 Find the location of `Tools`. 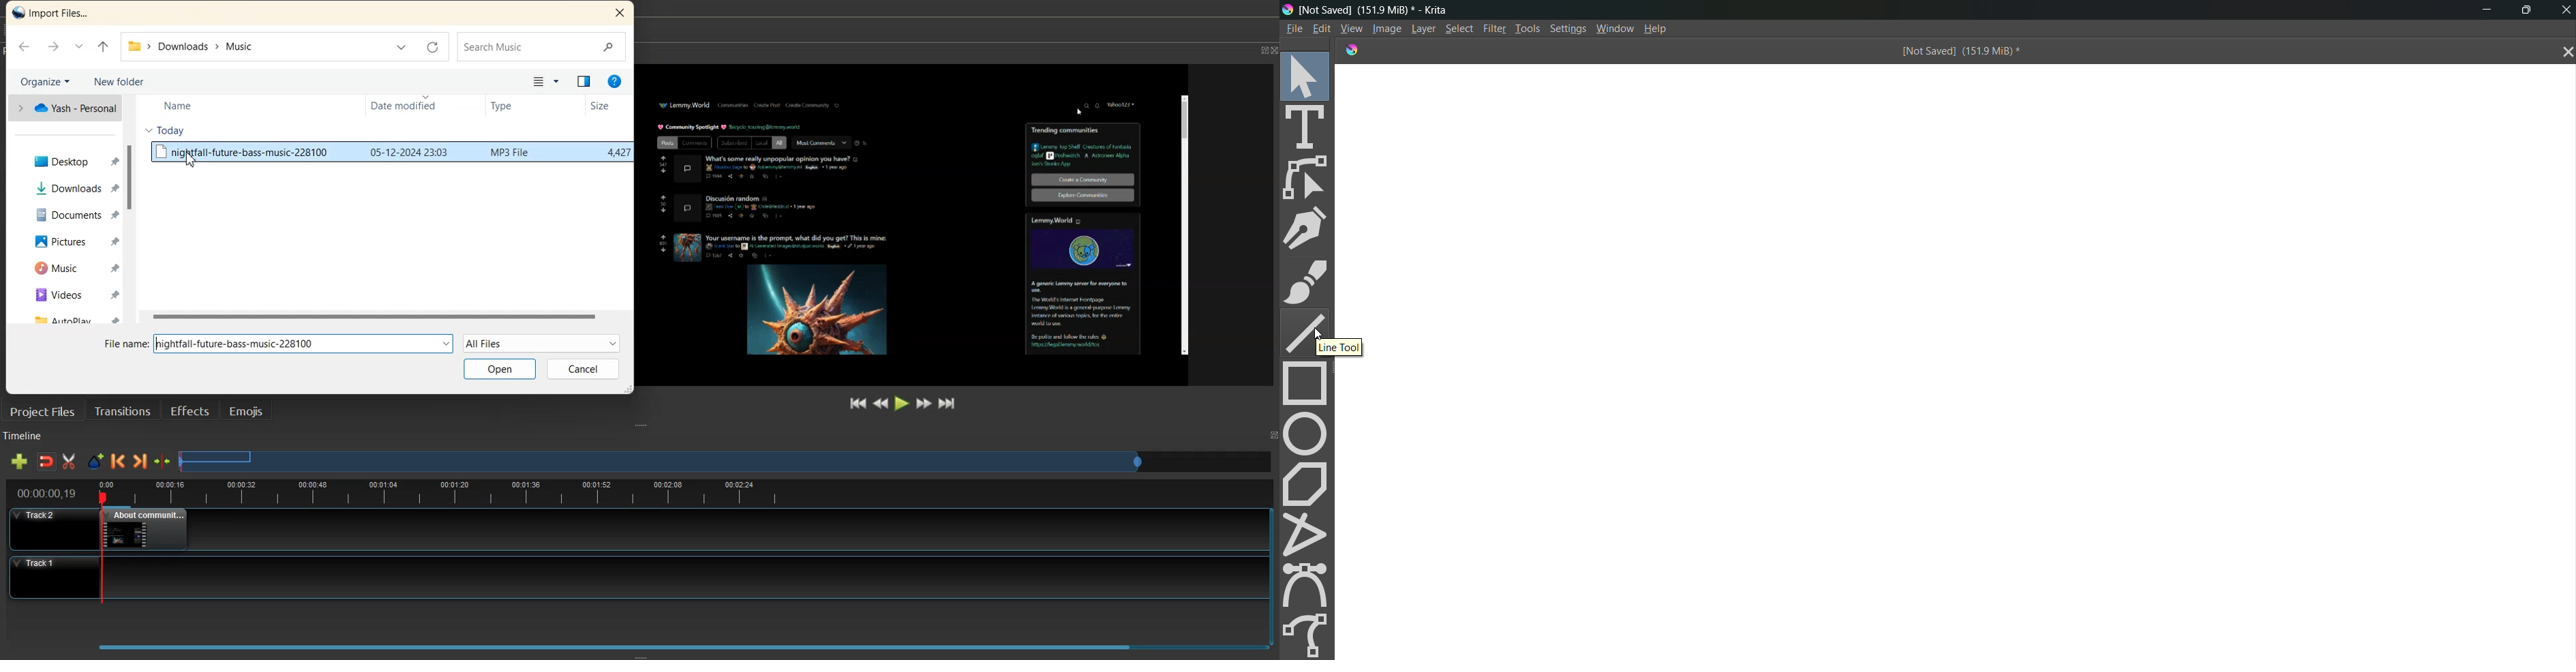

Tools is located at coordinates (1526, 27).